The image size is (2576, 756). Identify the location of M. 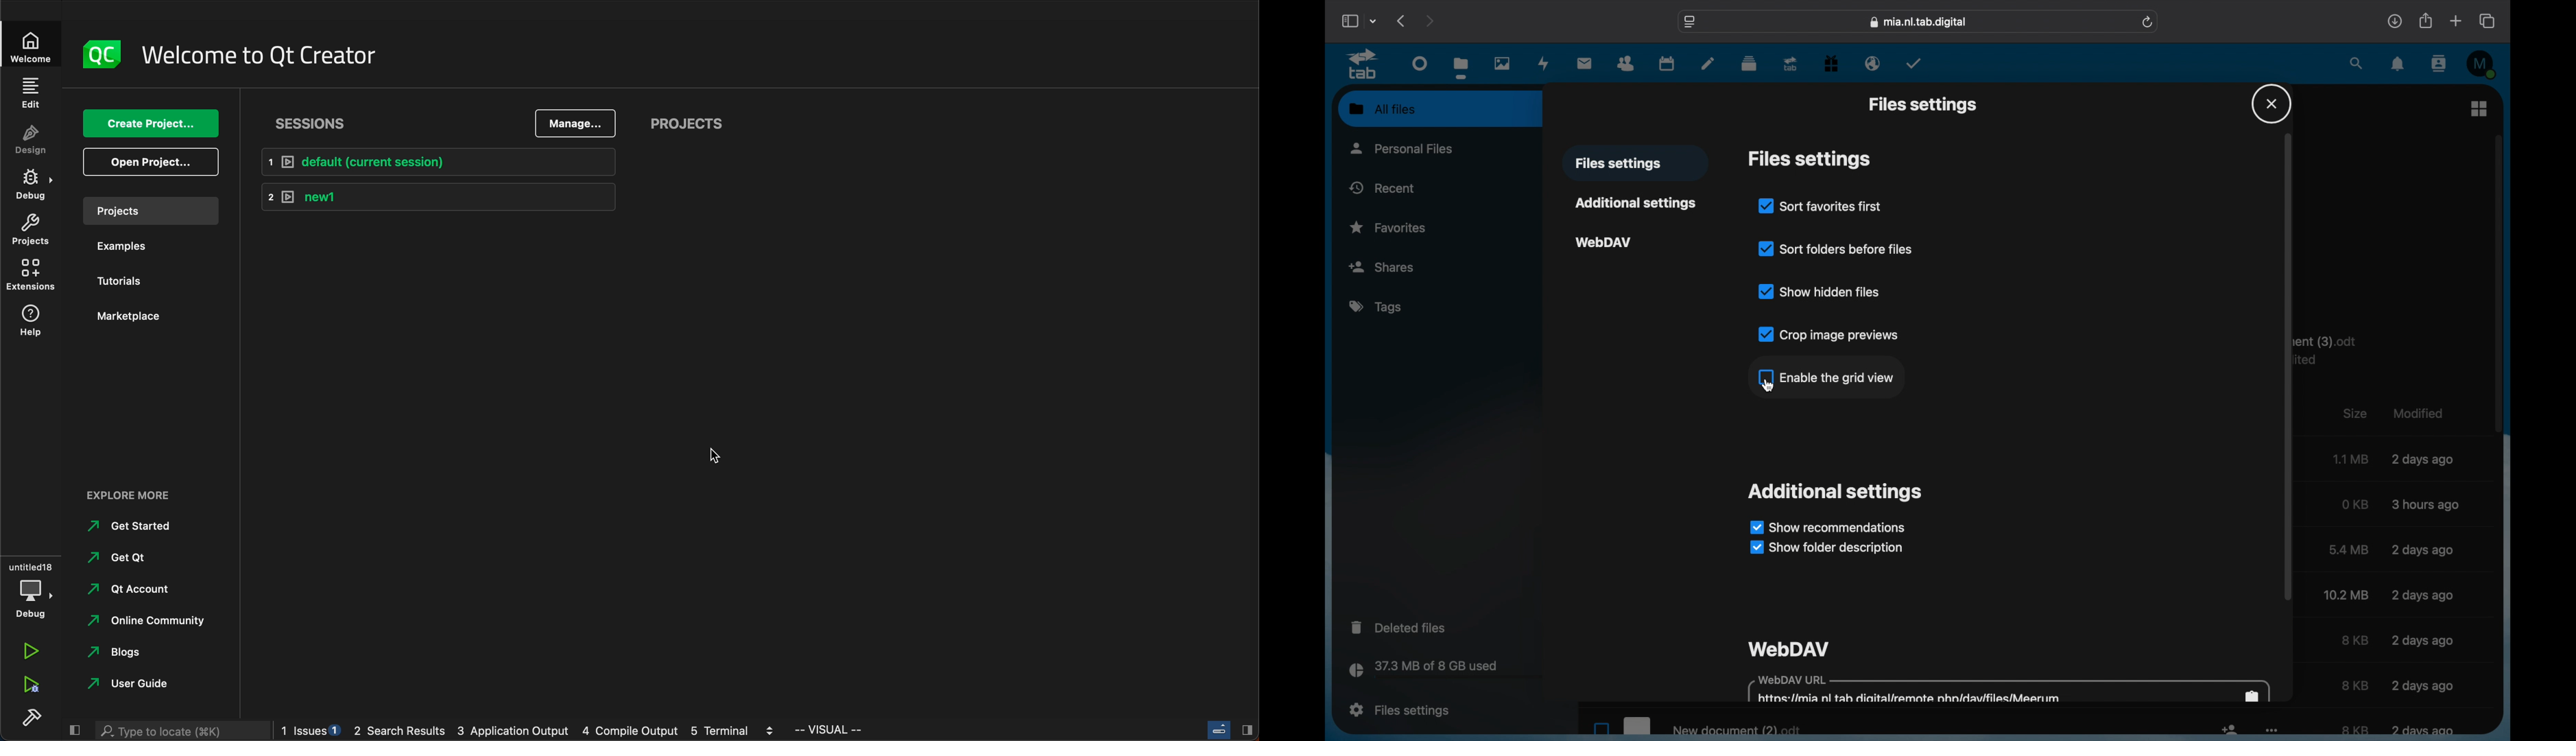
(2482, 64).